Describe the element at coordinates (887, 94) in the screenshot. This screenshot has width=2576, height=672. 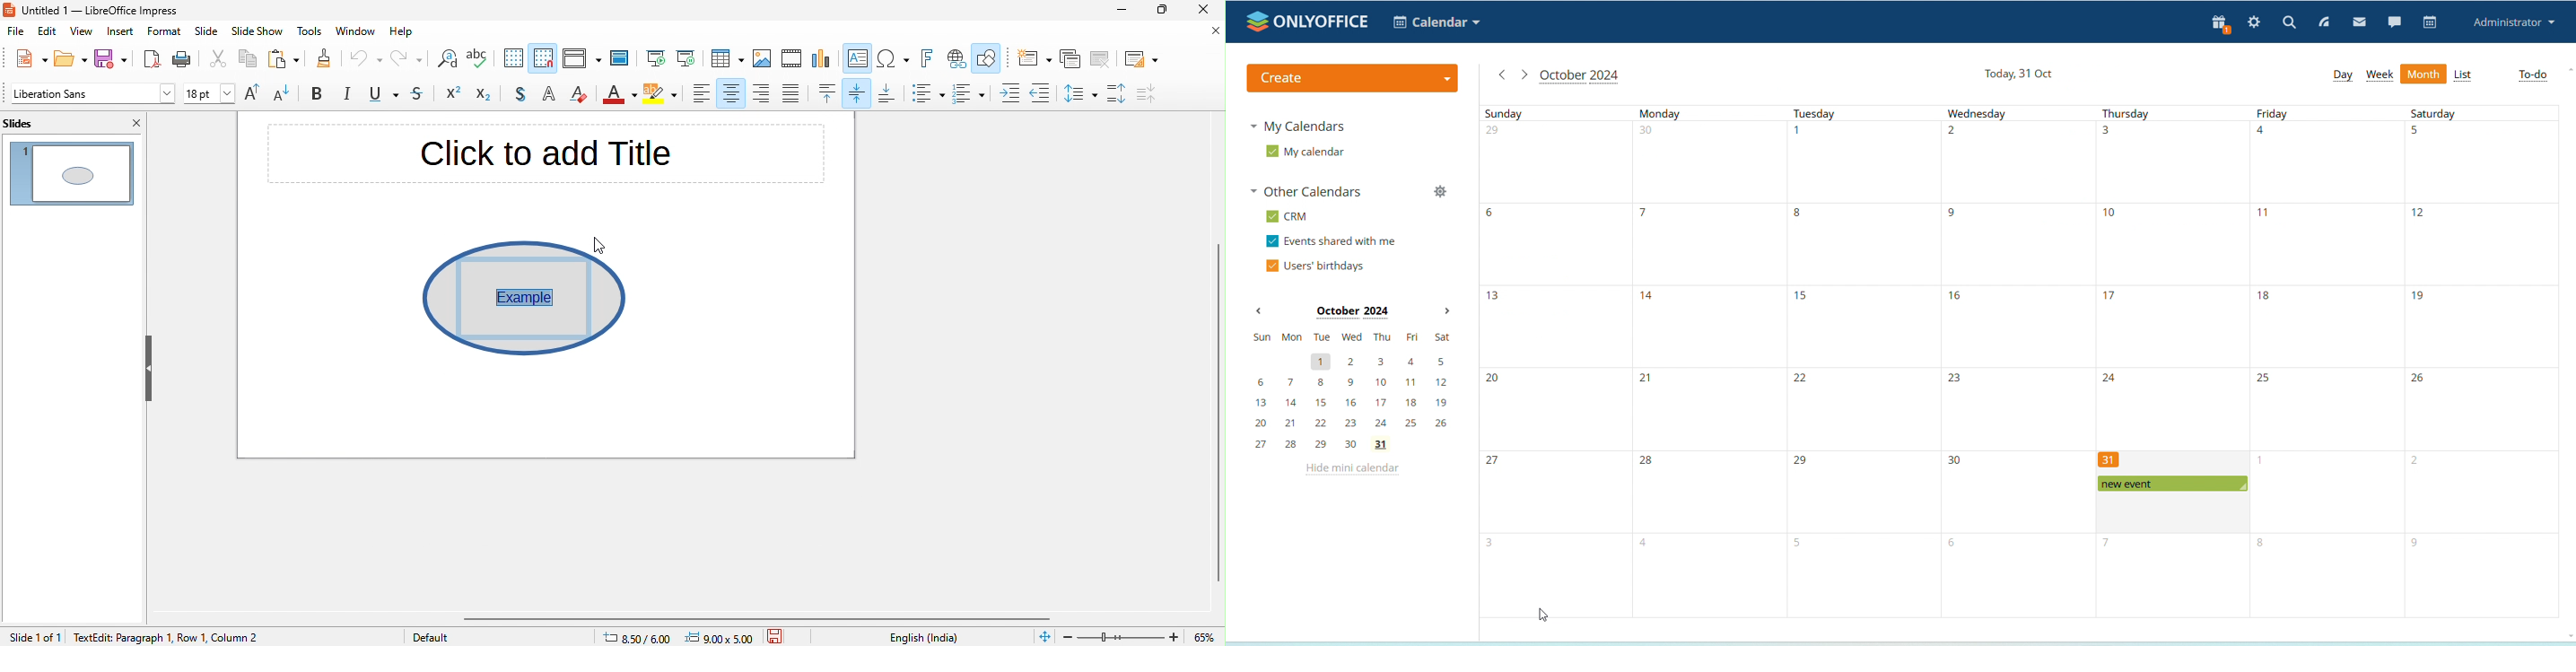
I see `align bottom` at that location.